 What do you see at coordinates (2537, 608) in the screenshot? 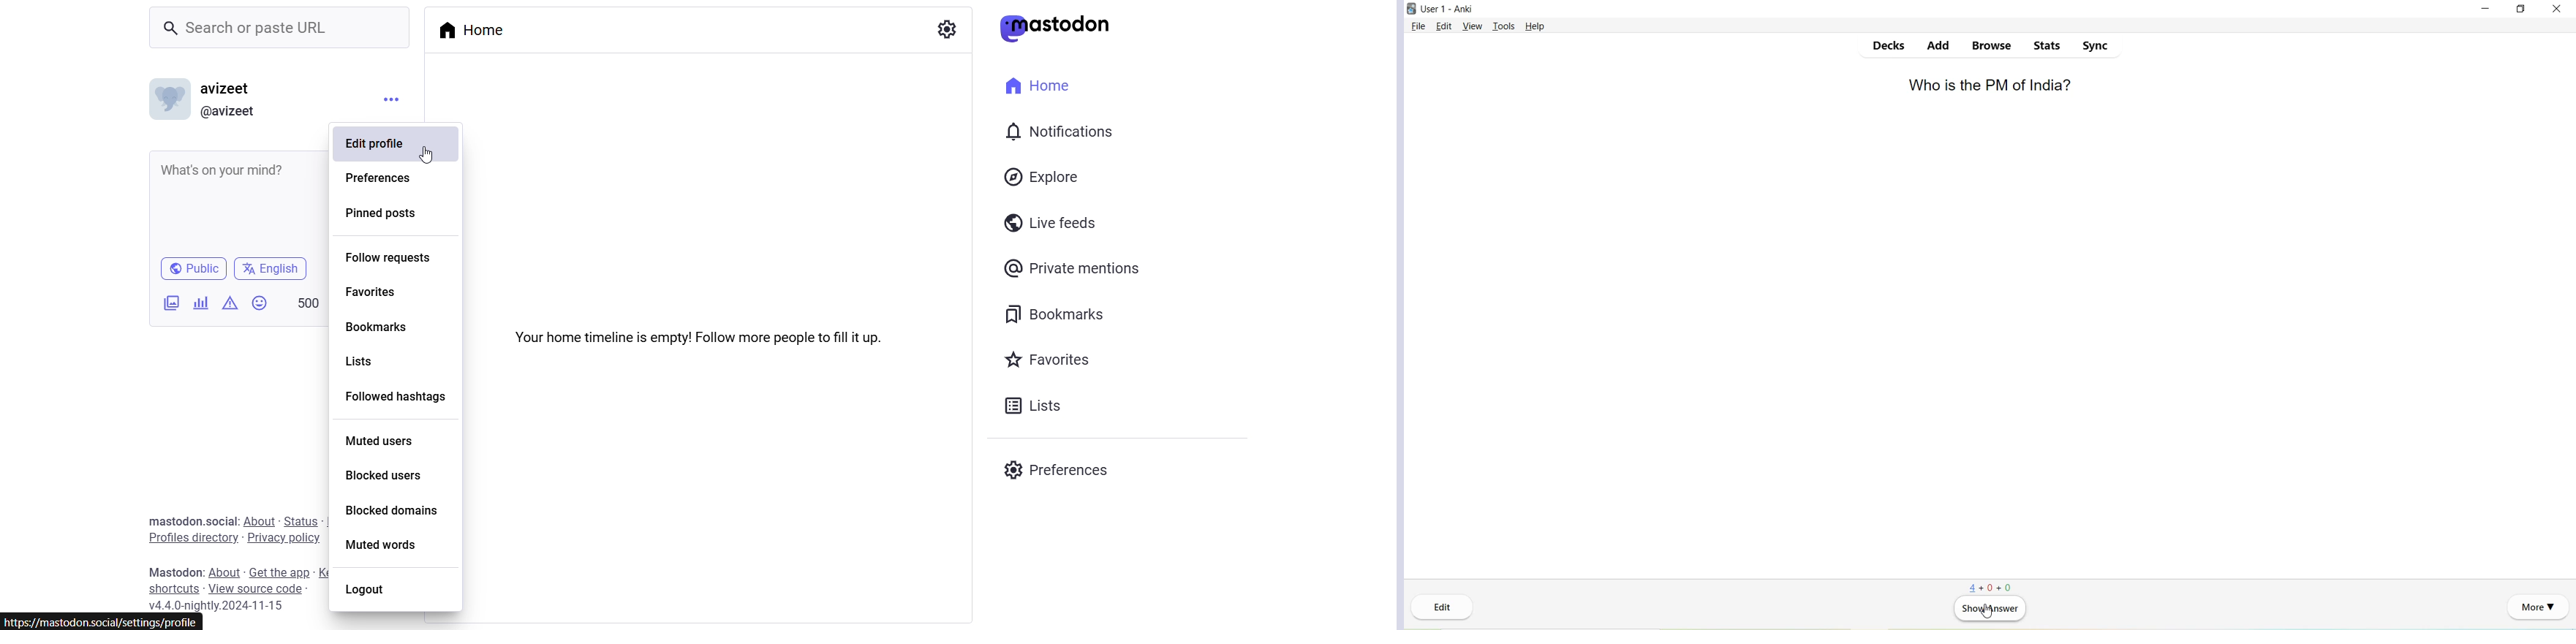
I see `More` at bounding box center [2537, 608].